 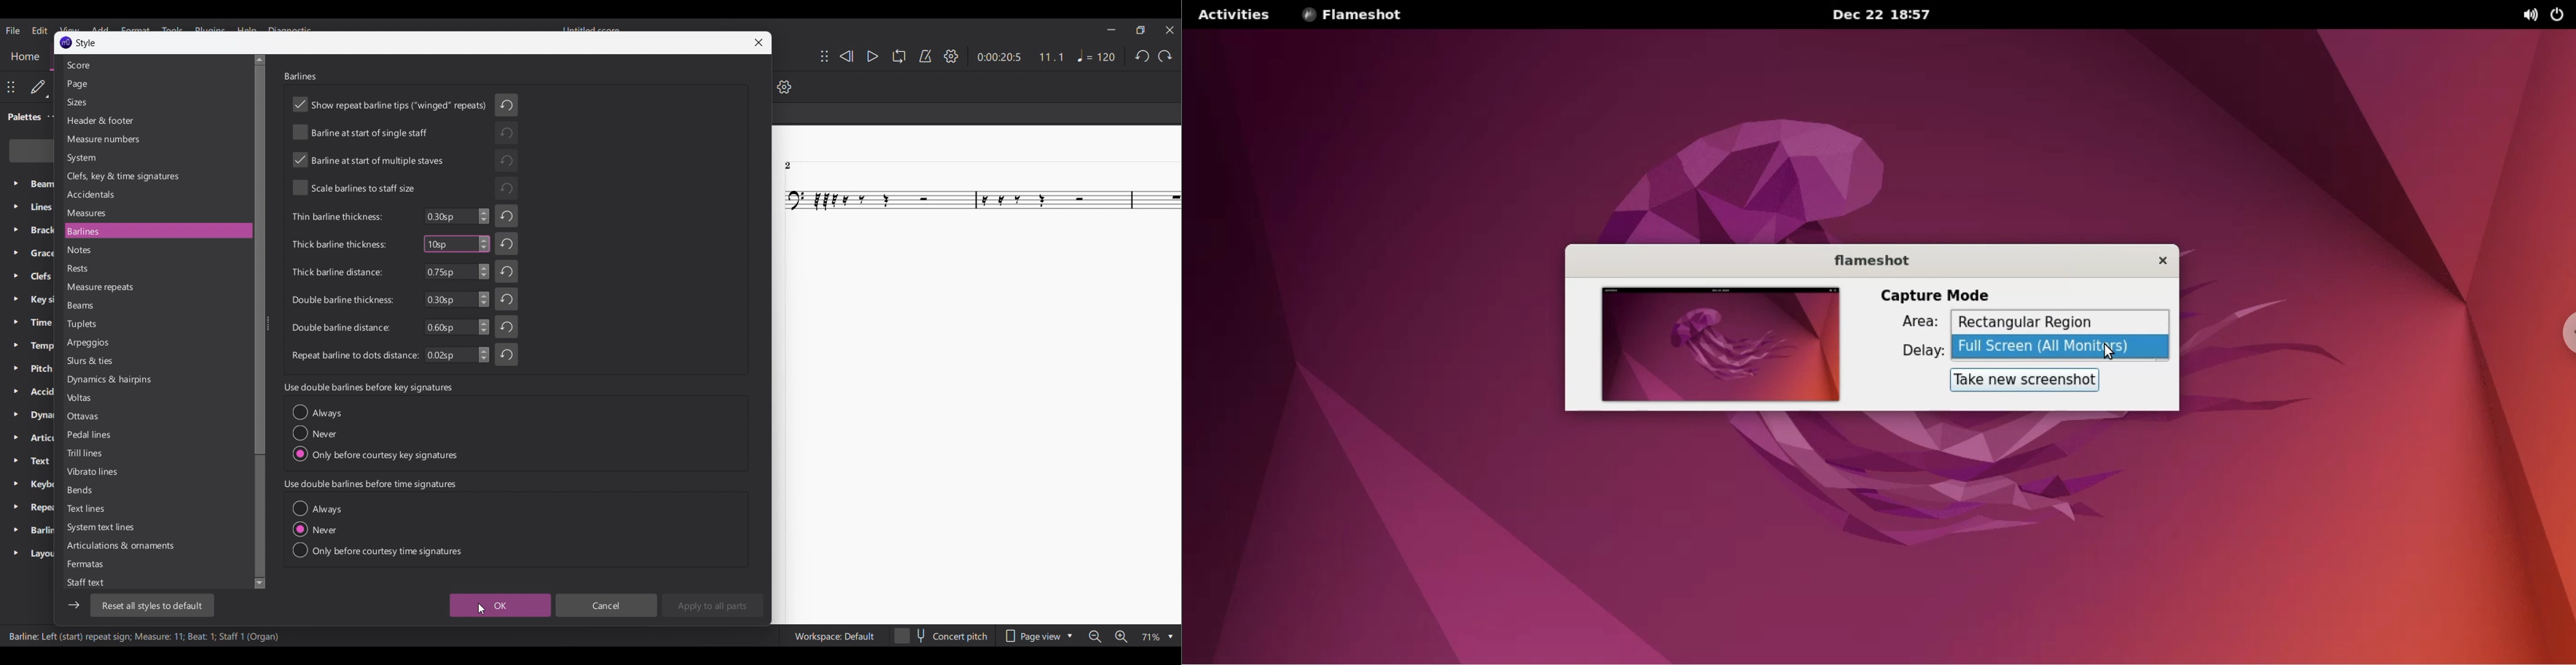 What do you see at coordinates (391, 147) in the screenshot?
I see `Indicates toggle on/off` at bounding box center [391, 147].